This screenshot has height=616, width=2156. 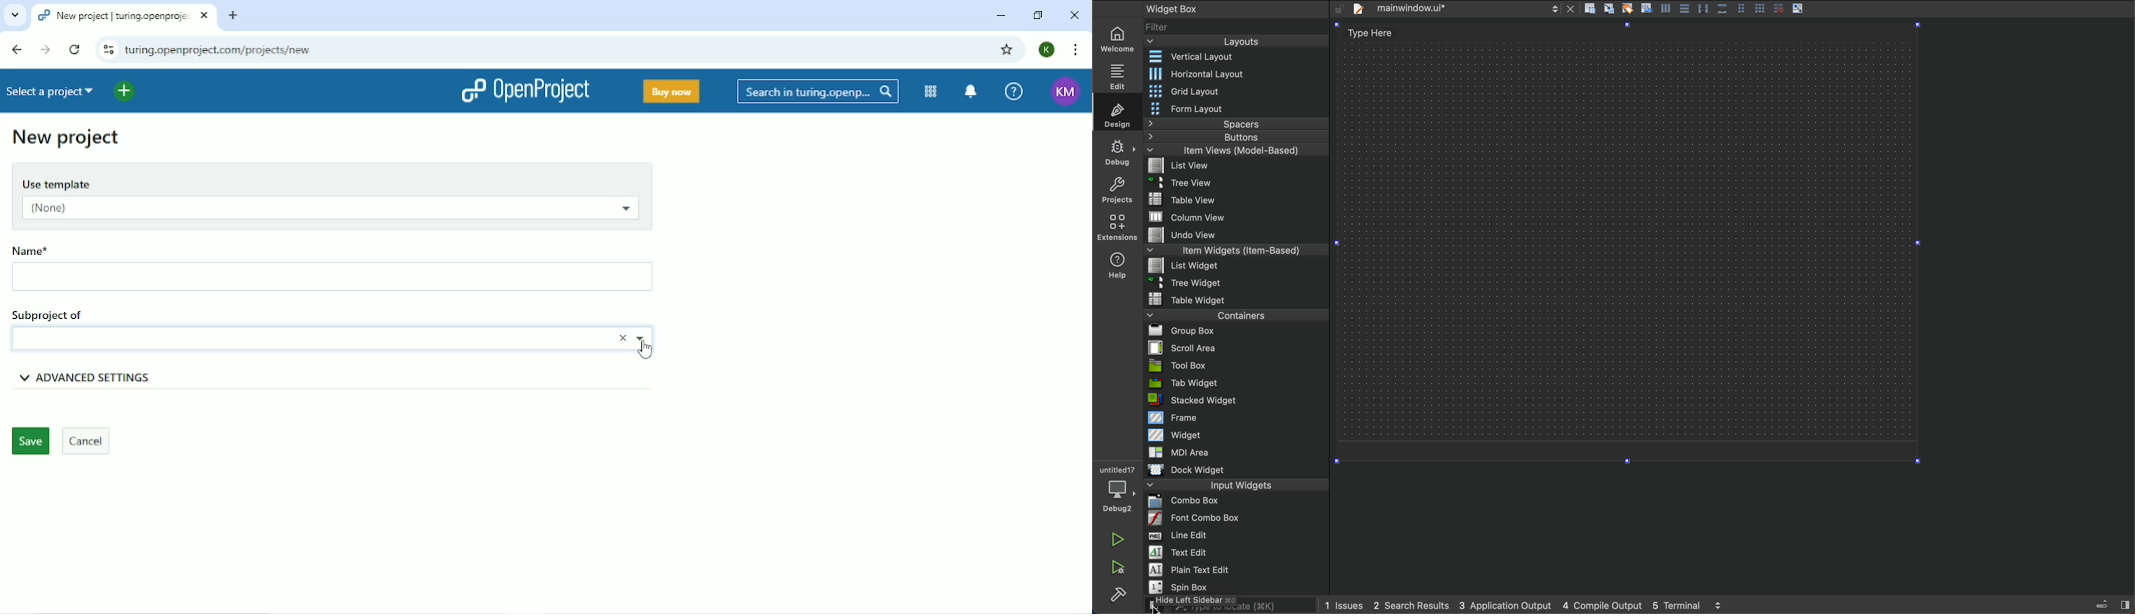 What do you see at coordinates (1180, 366) in the screenshot?
I see `Tool Box` at bounding box center [1180, 366].